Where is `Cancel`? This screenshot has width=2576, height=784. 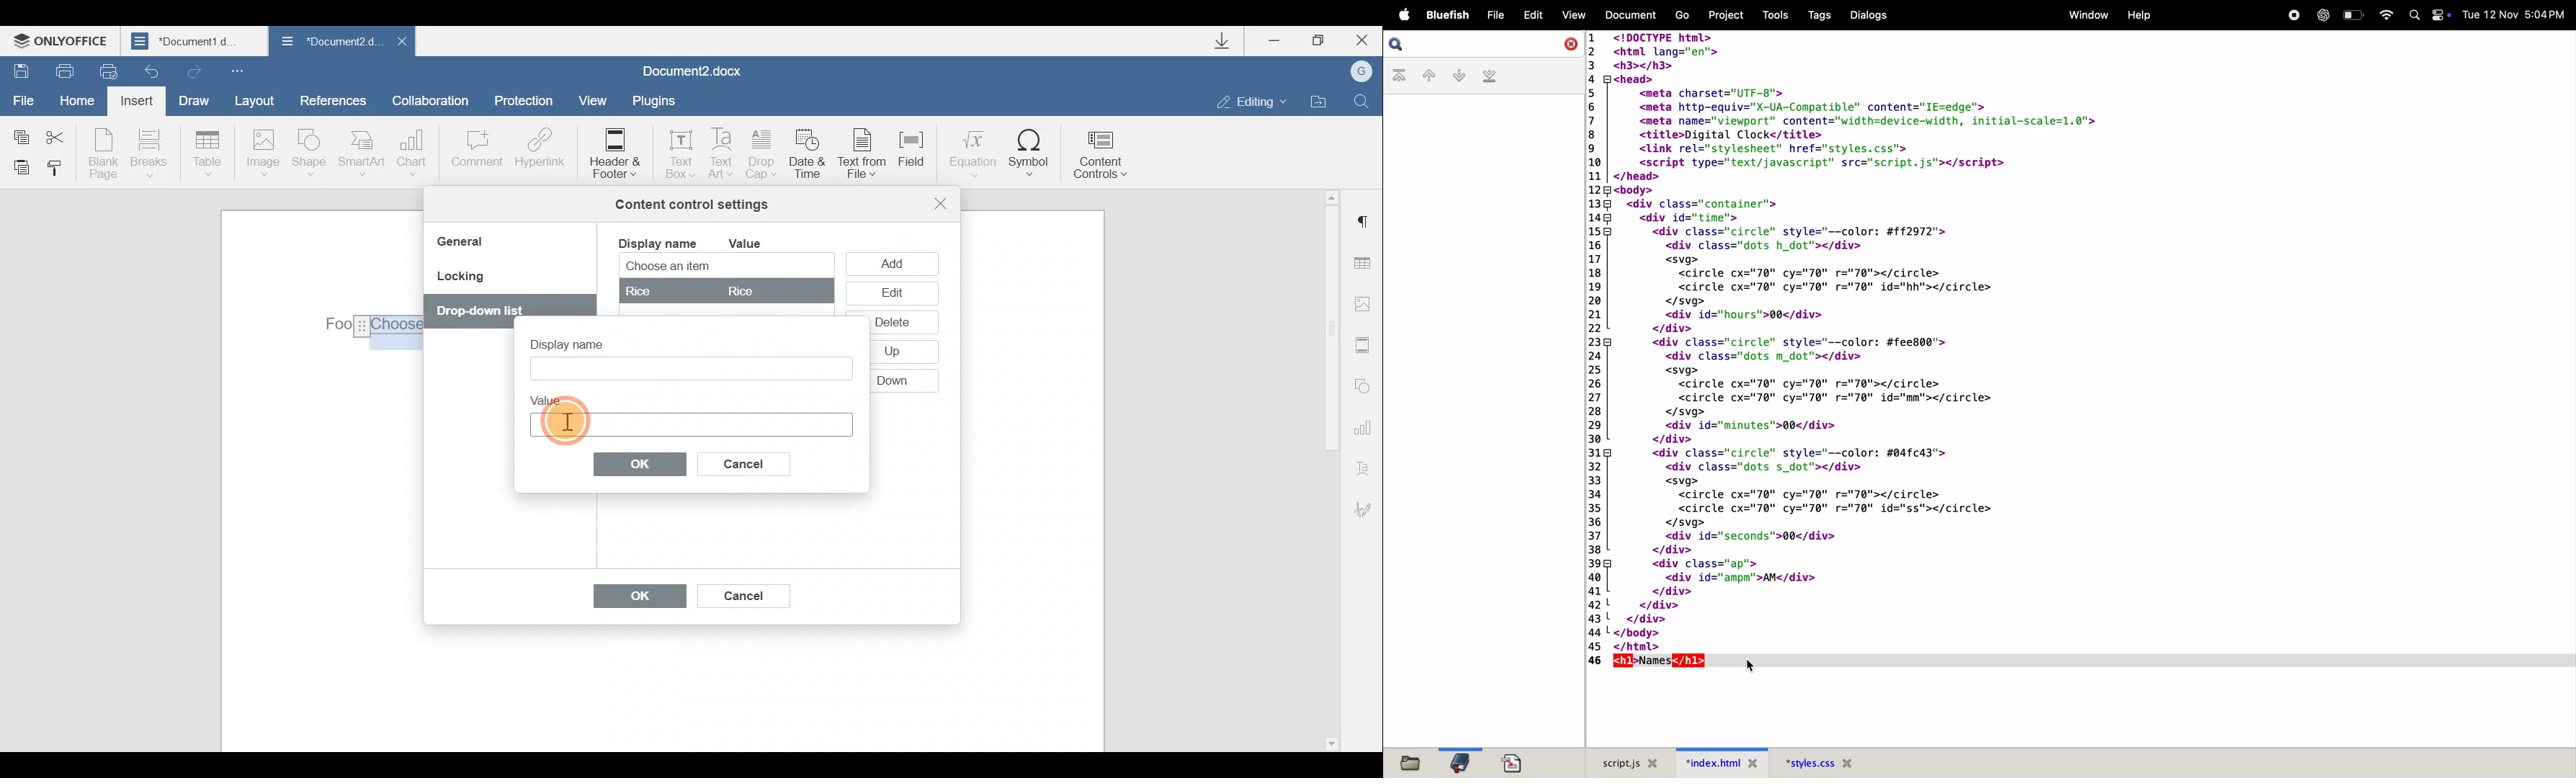 Cancel is located at coordinates (756, 461).